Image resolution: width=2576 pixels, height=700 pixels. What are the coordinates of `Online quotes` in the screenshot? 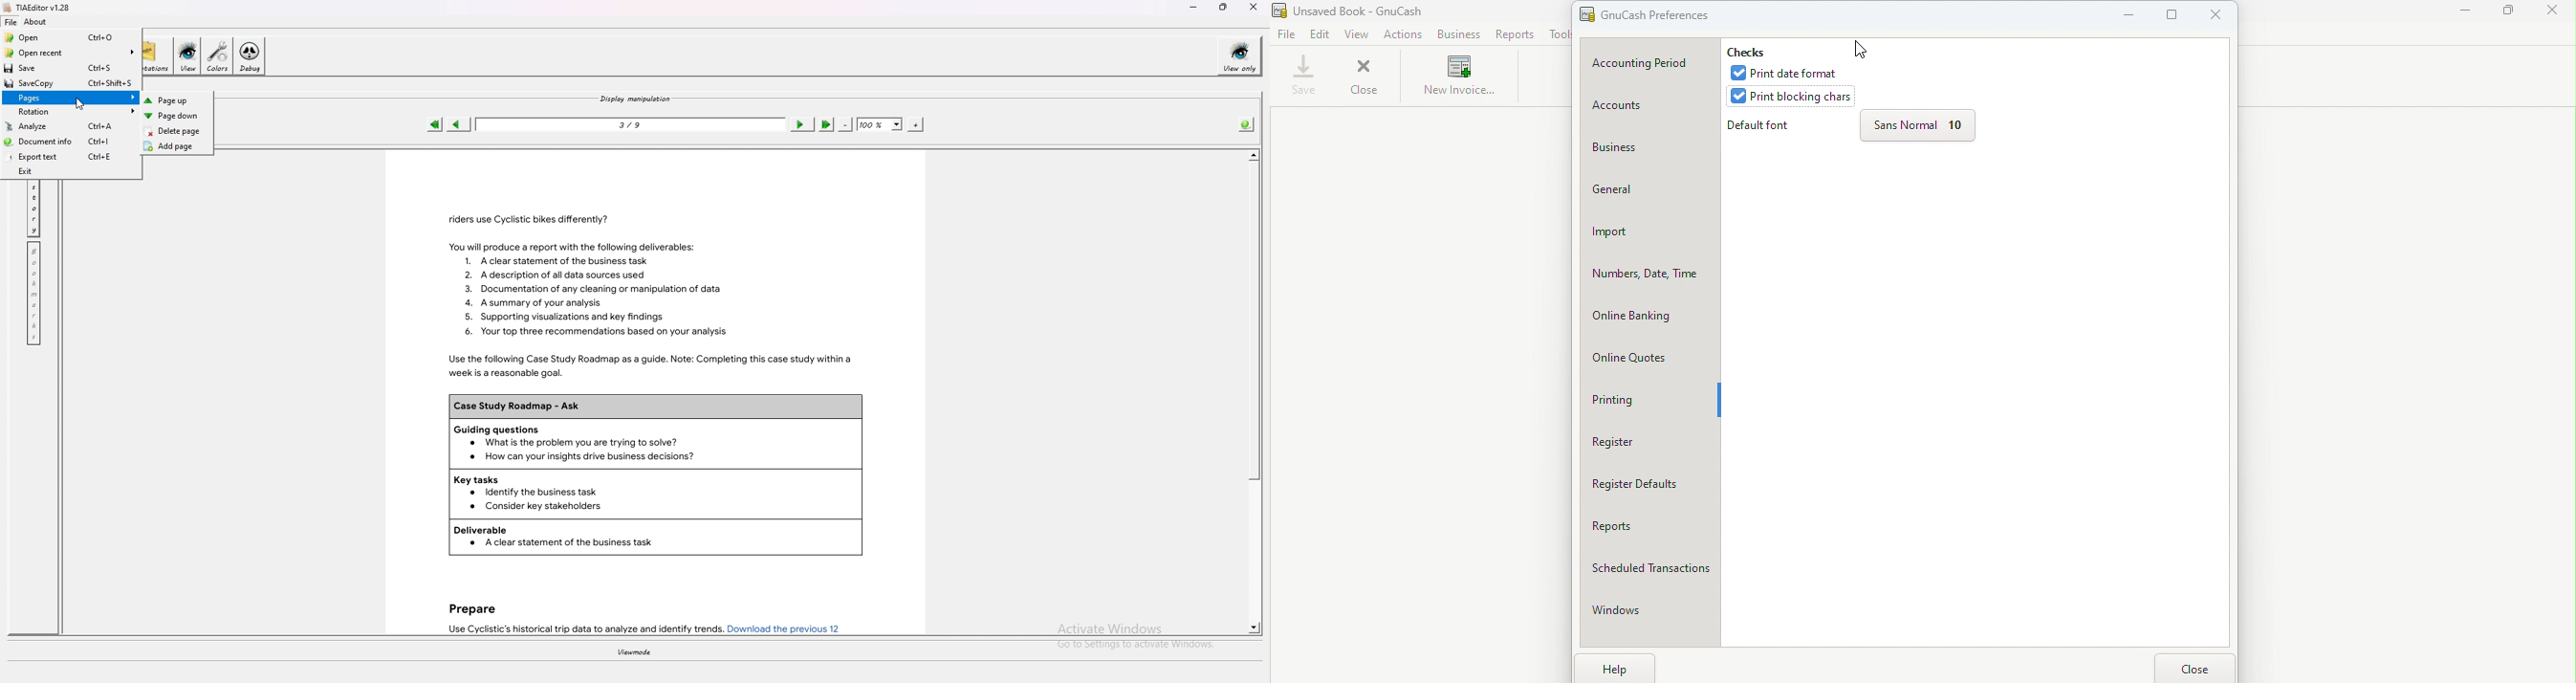 It's located at (1652, 359).